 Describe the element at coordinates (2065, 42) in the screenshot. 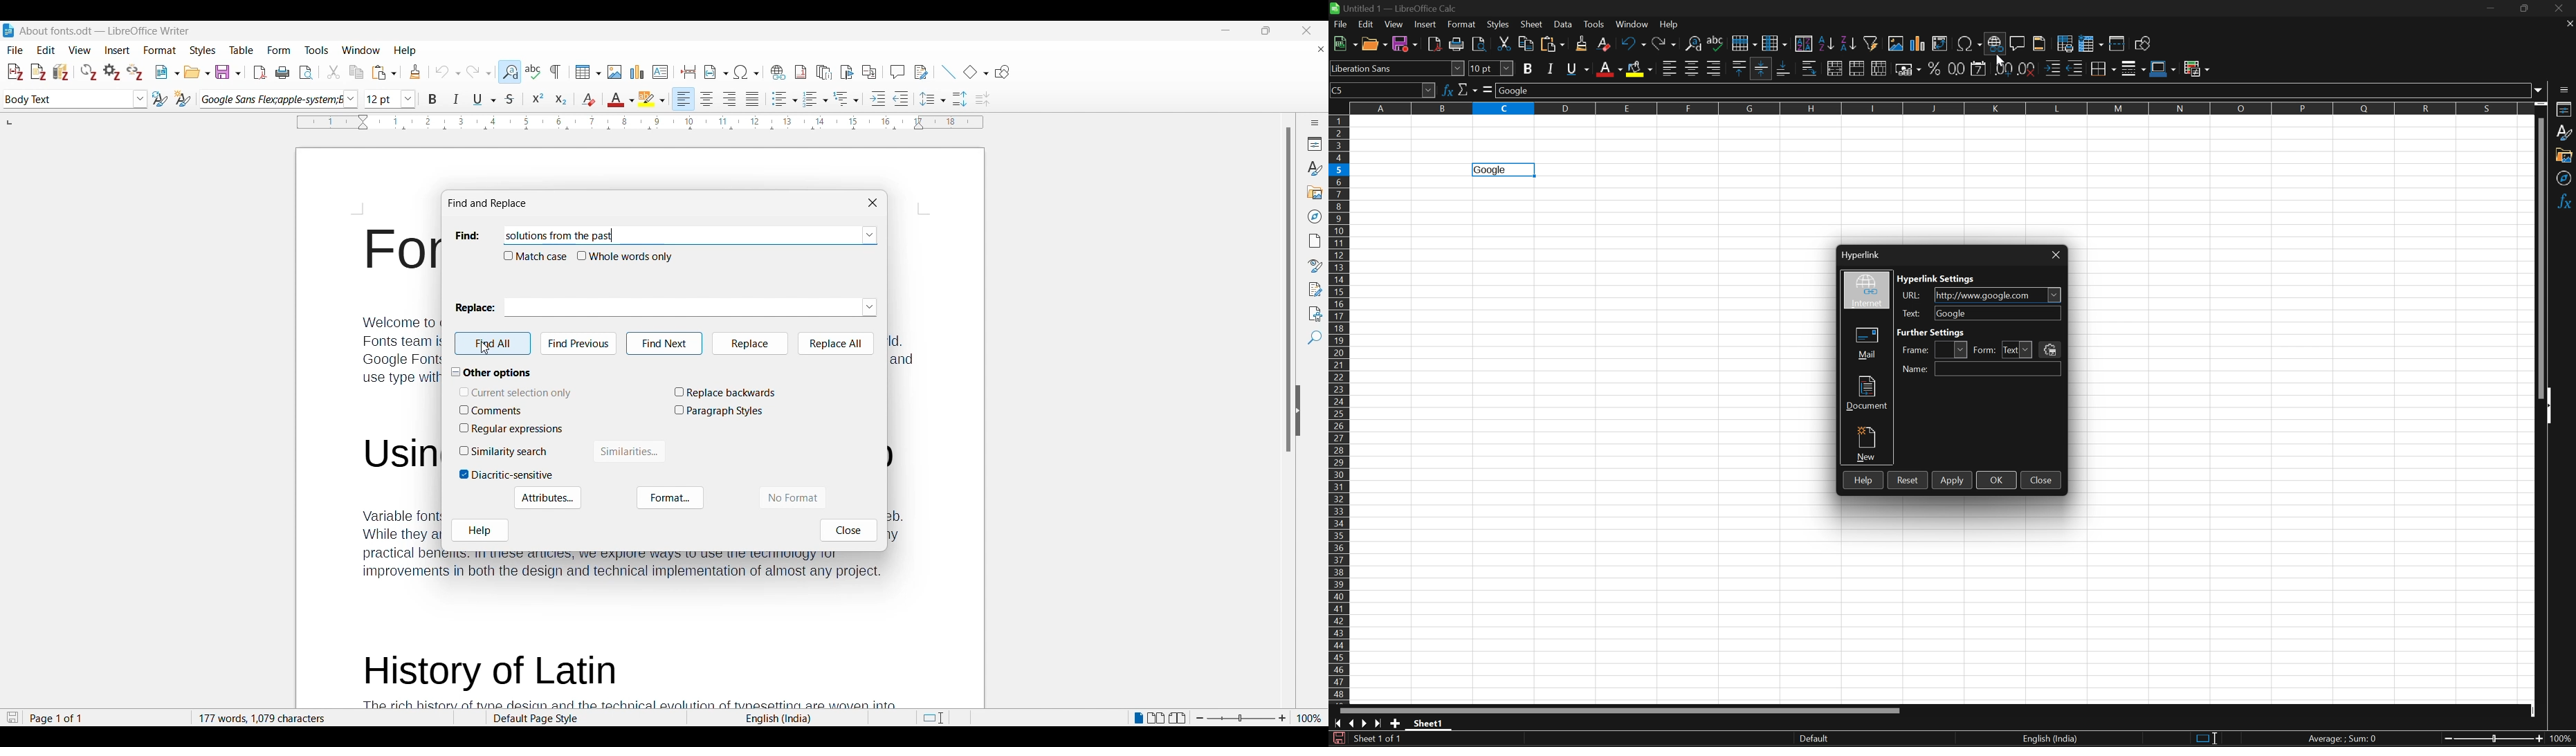

I see `Define print area` at that location.